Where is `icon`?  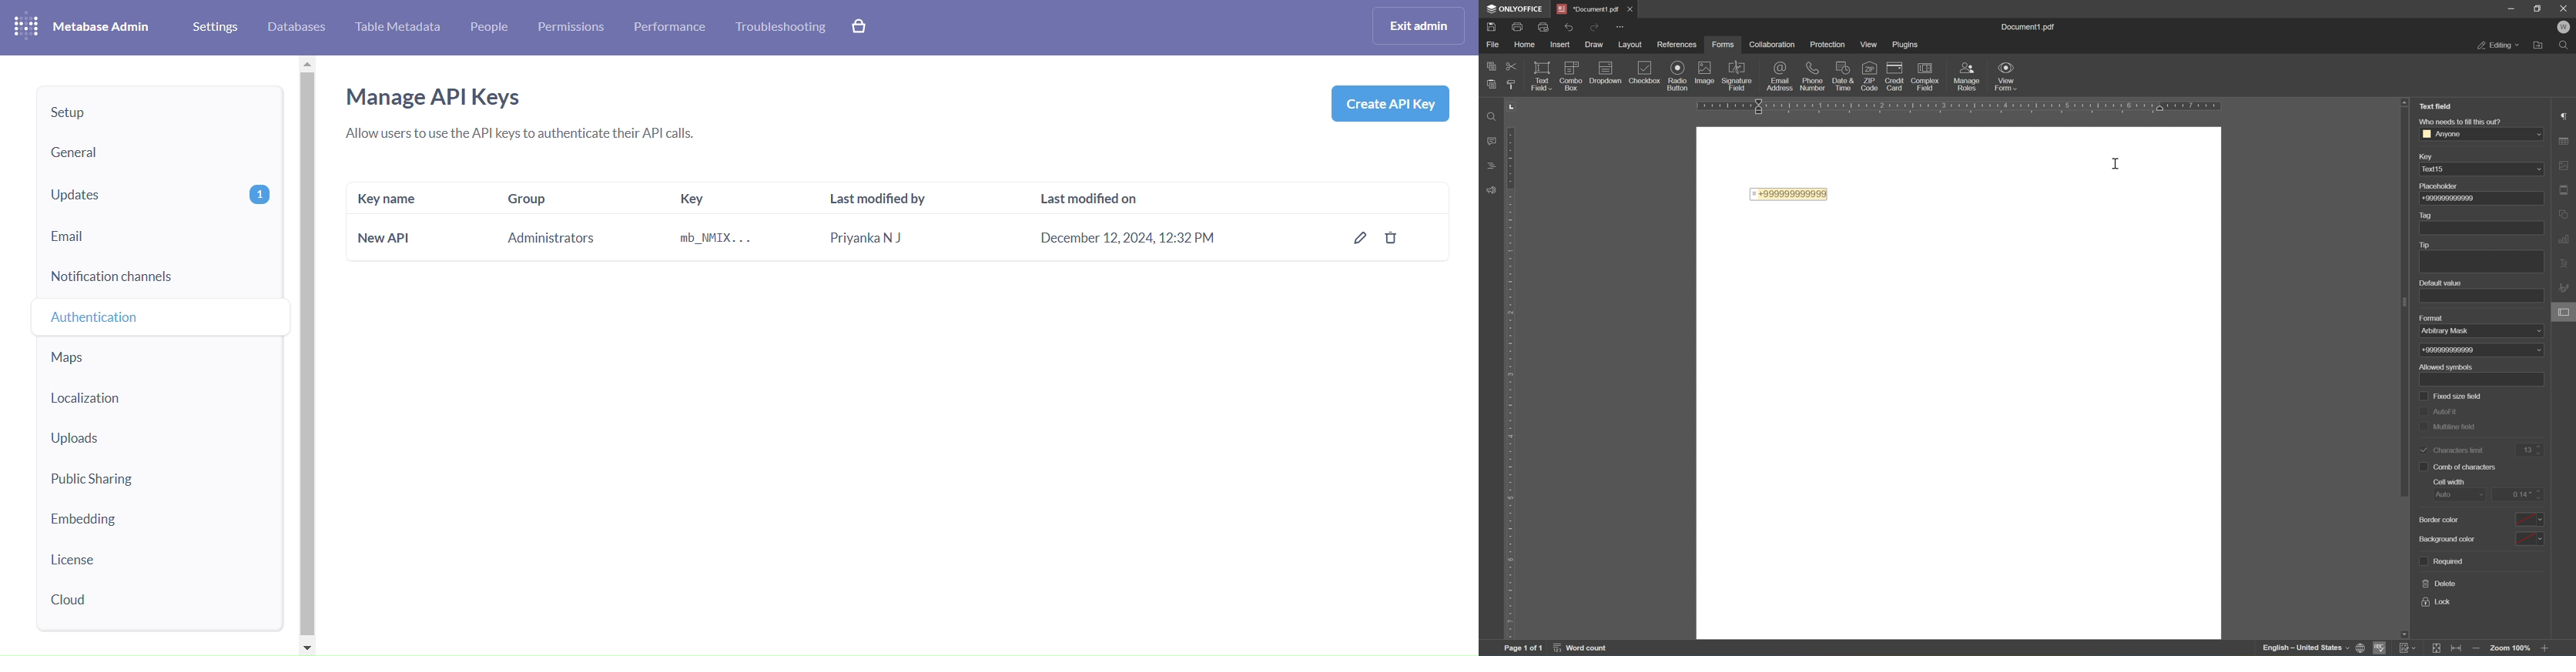
icon is located at coordinates (1846, 72).